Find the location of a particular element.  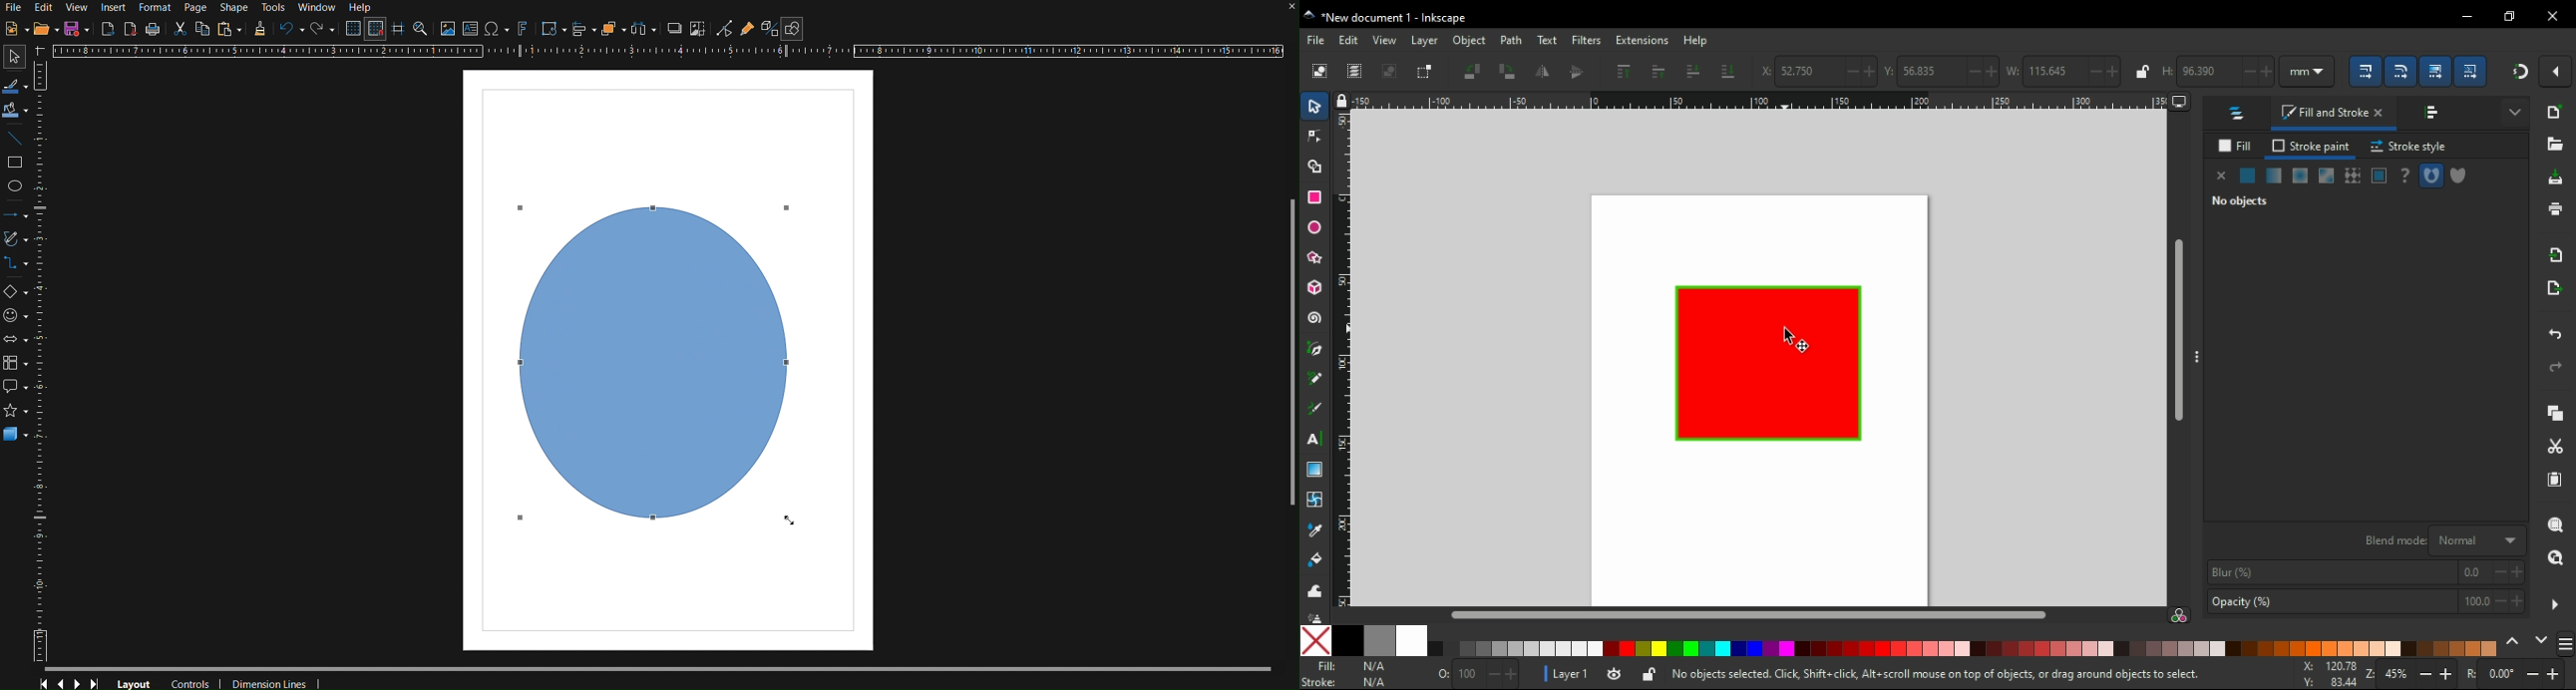

Rectangle is located at coordinates (17, 163).